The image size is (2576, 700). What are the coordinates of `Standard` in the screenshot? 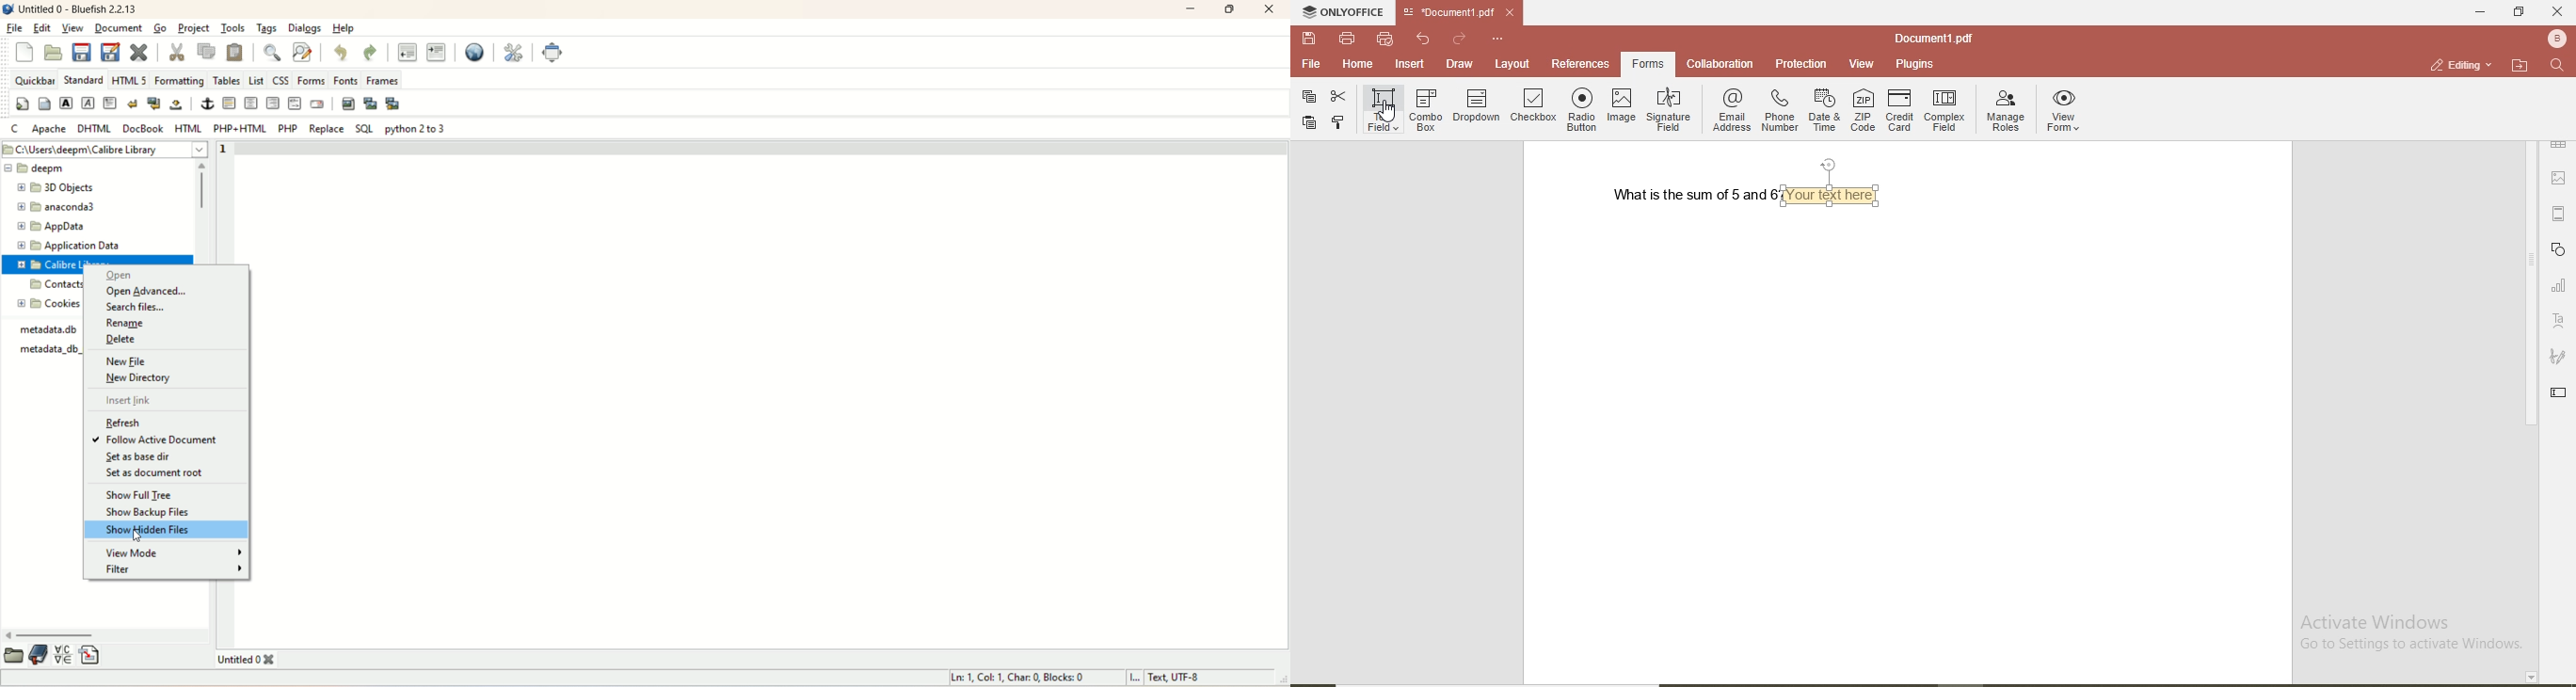 It's located at (82, 79).